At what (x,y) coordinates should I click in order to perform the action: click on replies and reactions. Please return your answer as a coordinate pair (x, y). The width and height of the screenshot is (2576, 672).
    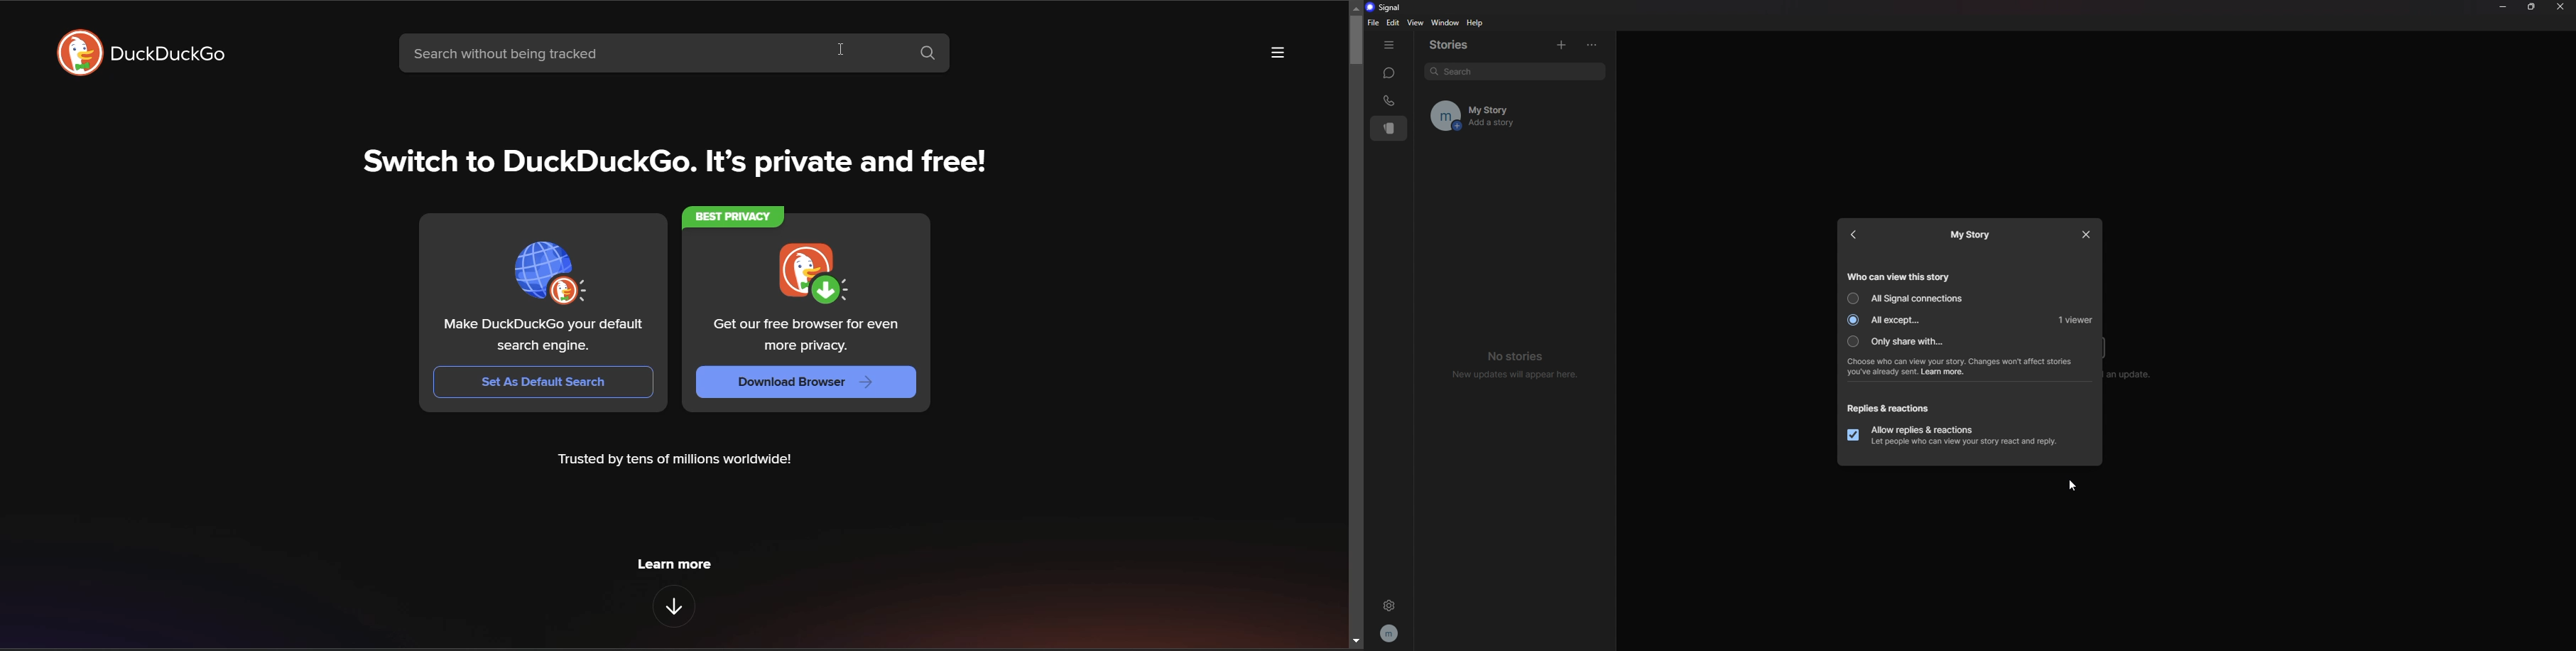
    Looking at the image, I should click on (1899, 408).